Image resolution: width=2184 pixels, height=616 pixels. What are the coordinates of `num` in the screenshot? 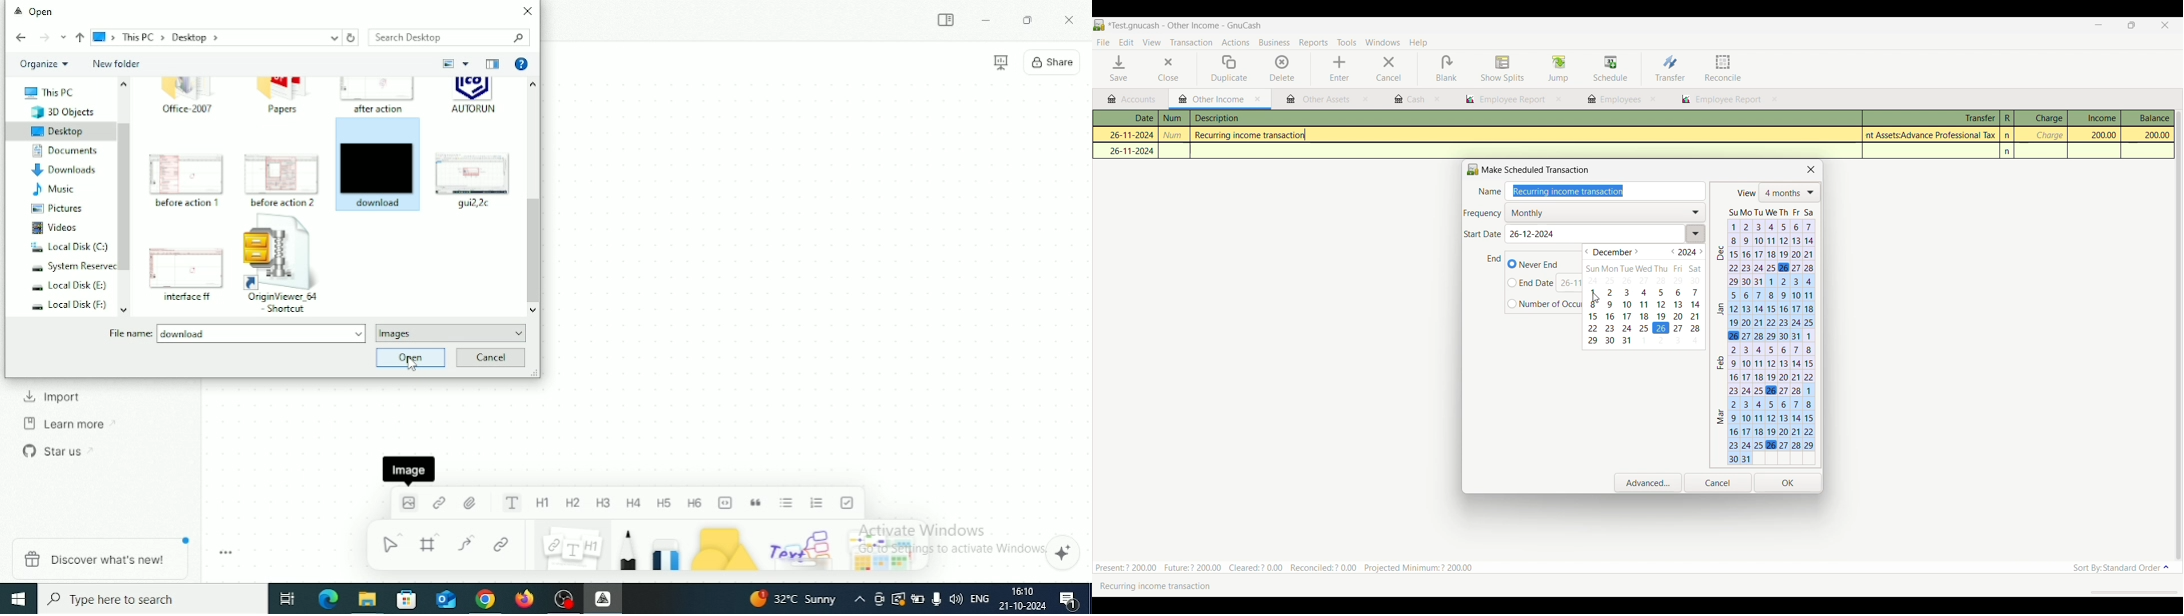 It's located at (1175, 135).